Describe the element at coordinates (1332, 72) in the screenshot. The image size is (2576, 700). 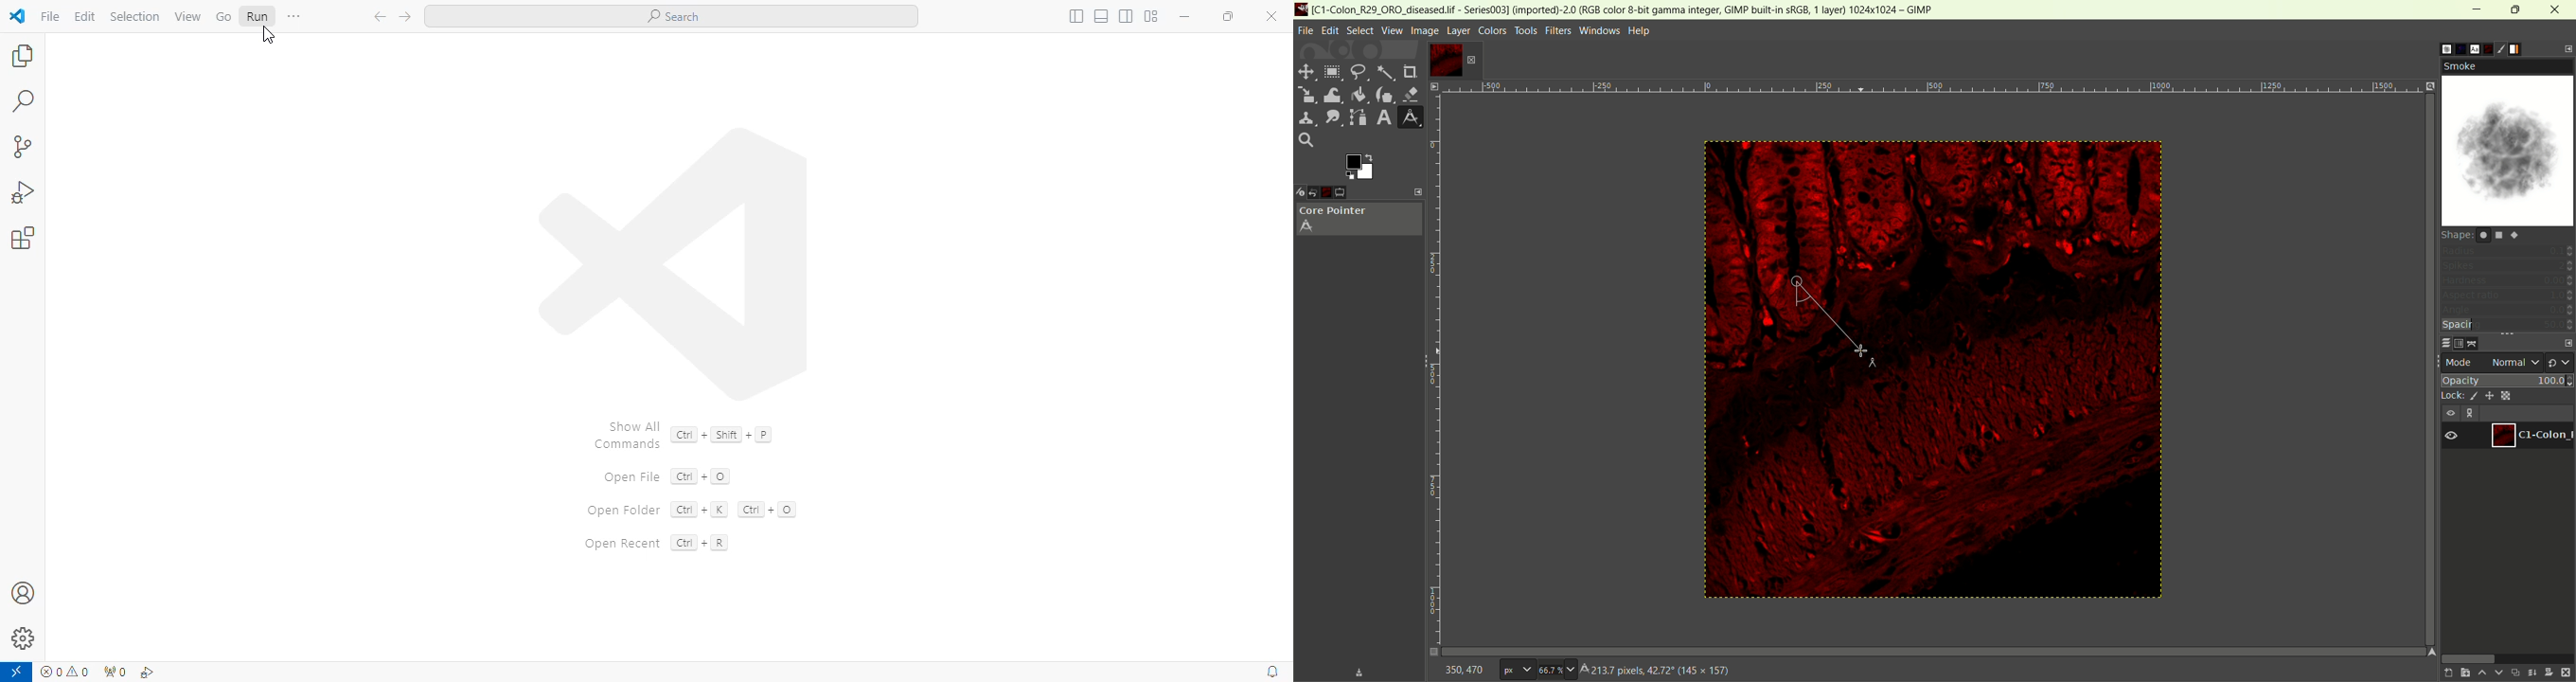
I see `rectangle select tool` at that location.